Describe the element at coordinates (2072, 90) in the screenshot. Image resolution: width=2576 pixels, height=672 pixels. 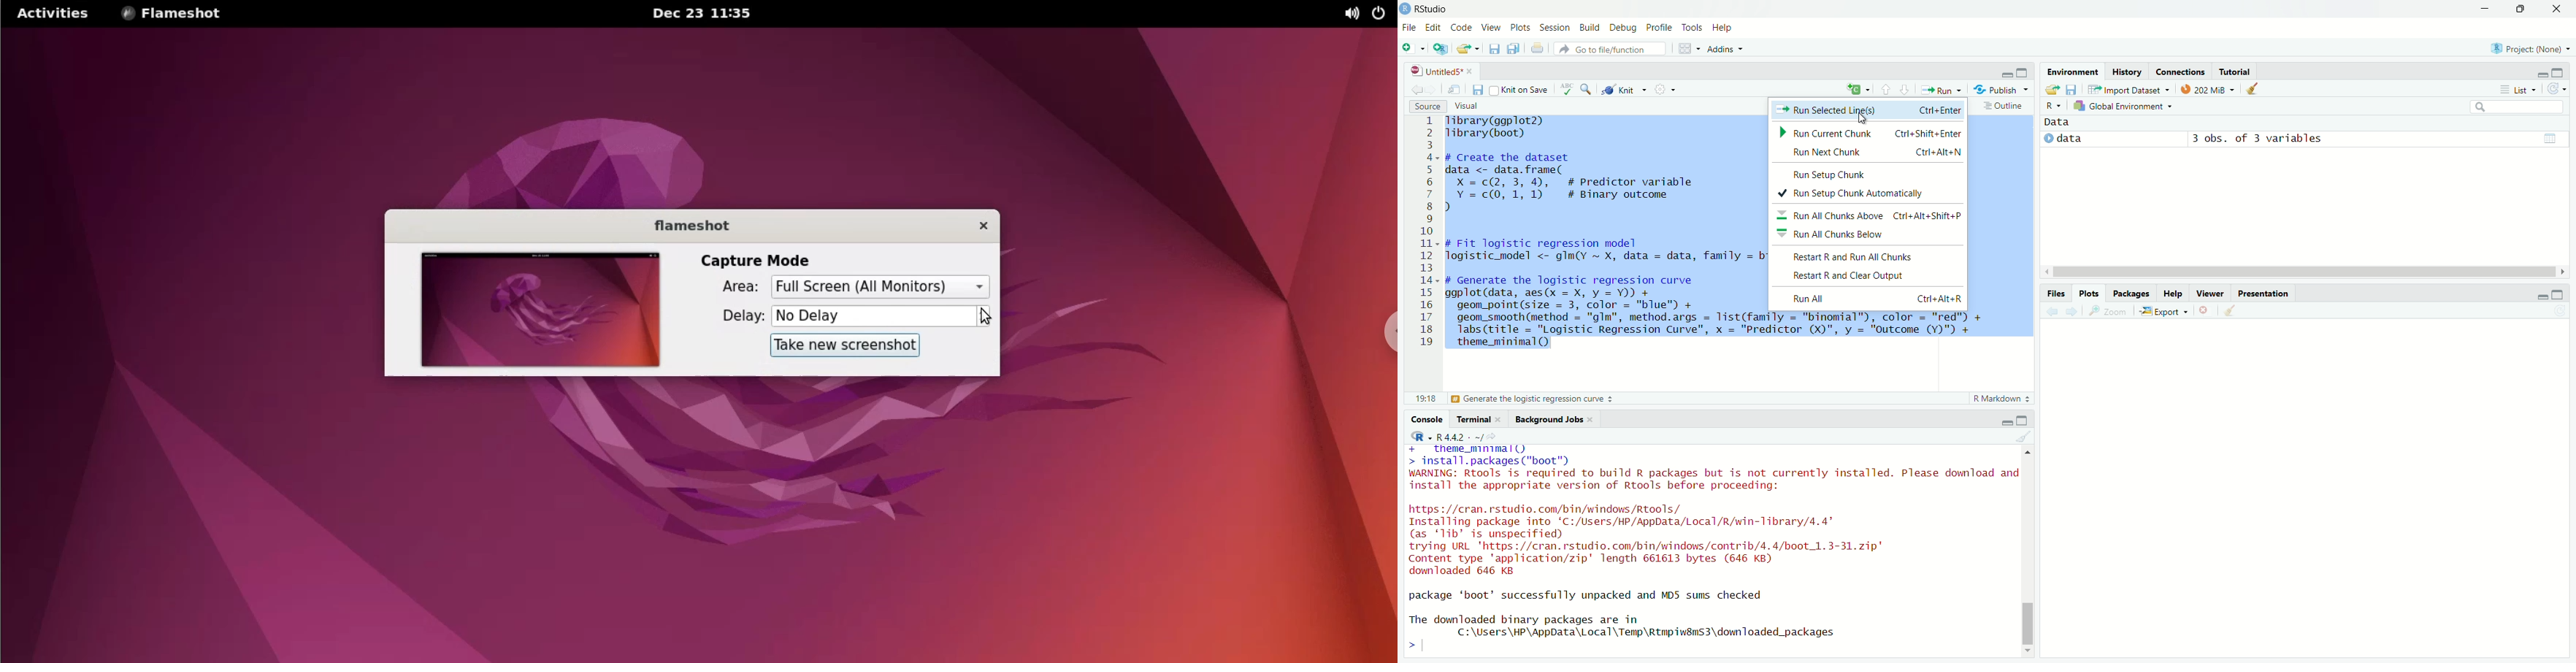
I see `Save workspace as` at that location.